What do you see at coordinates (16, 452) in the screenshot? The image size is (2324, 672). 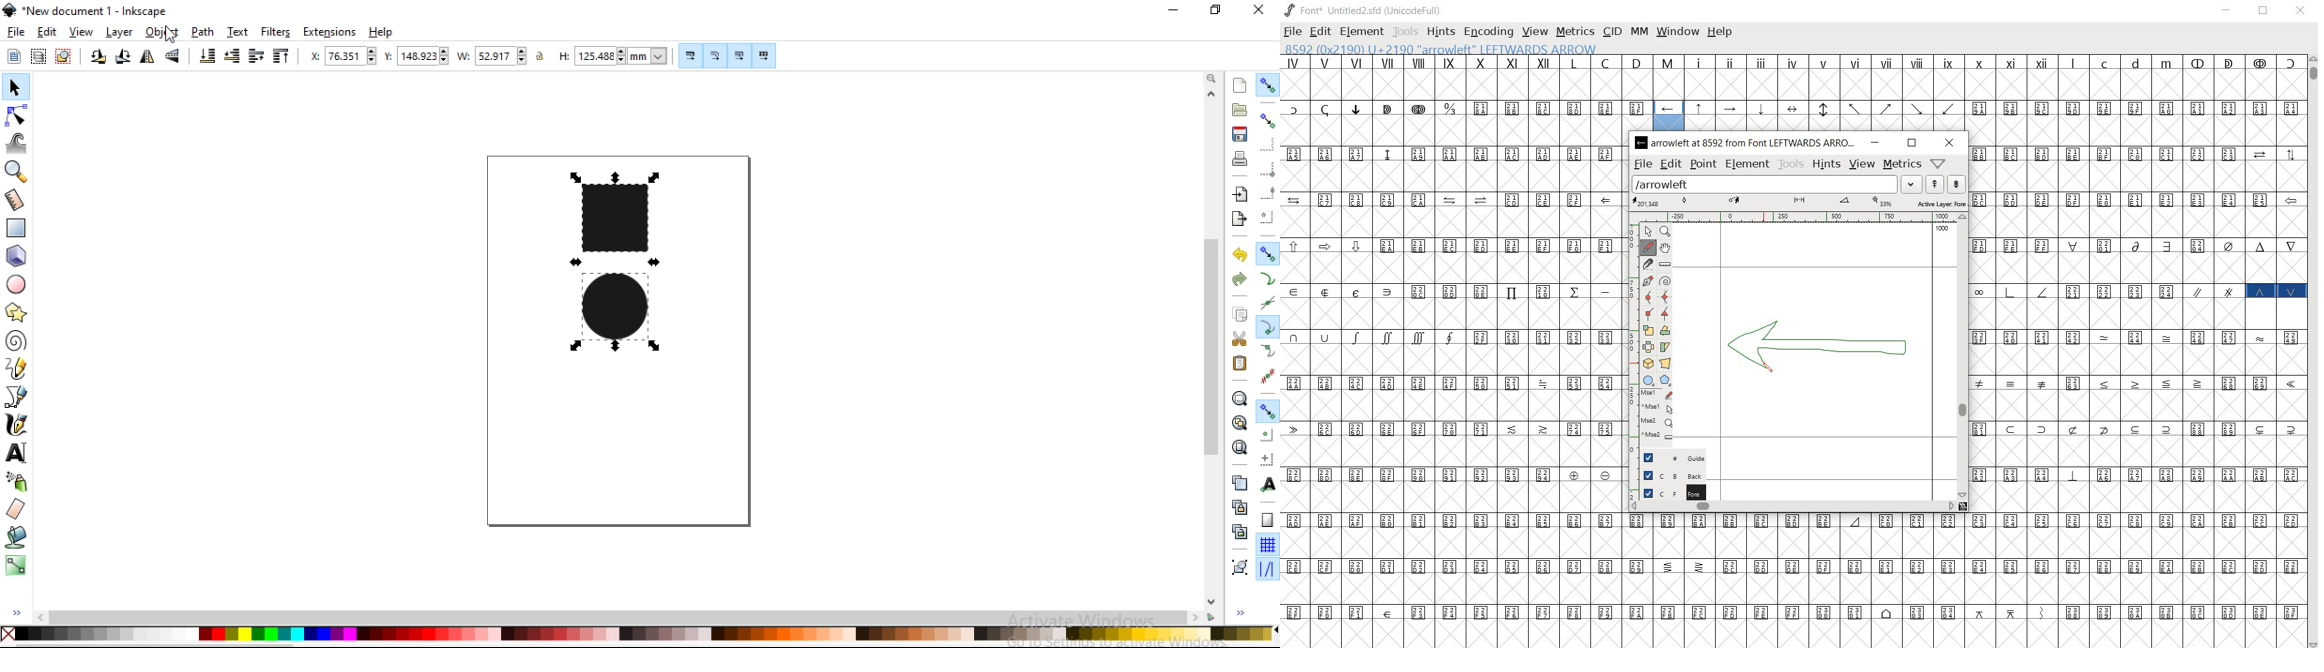 I see `create and edit text objects` at bounding box center [16, 452].